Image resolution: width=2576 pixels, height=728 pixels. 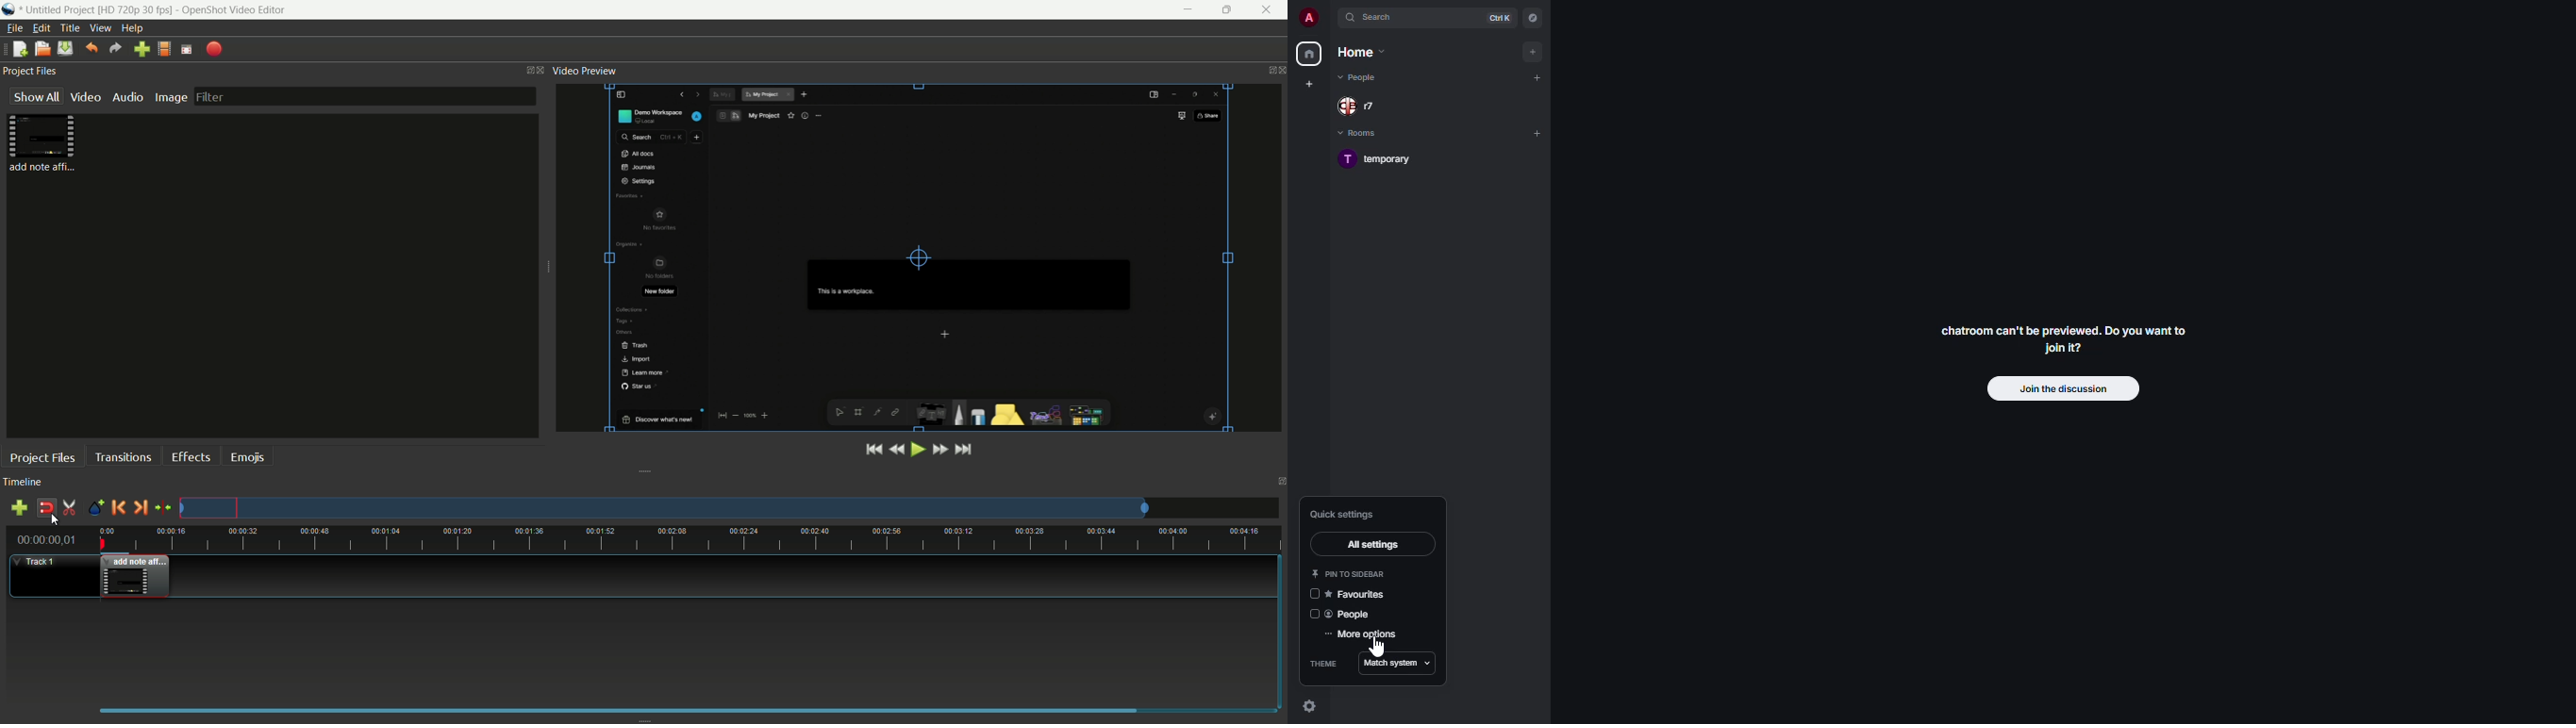 What do you see at coordinates (1361, 134) in the screenshot?
I see `rooms` at bounding box center [1361, 134].